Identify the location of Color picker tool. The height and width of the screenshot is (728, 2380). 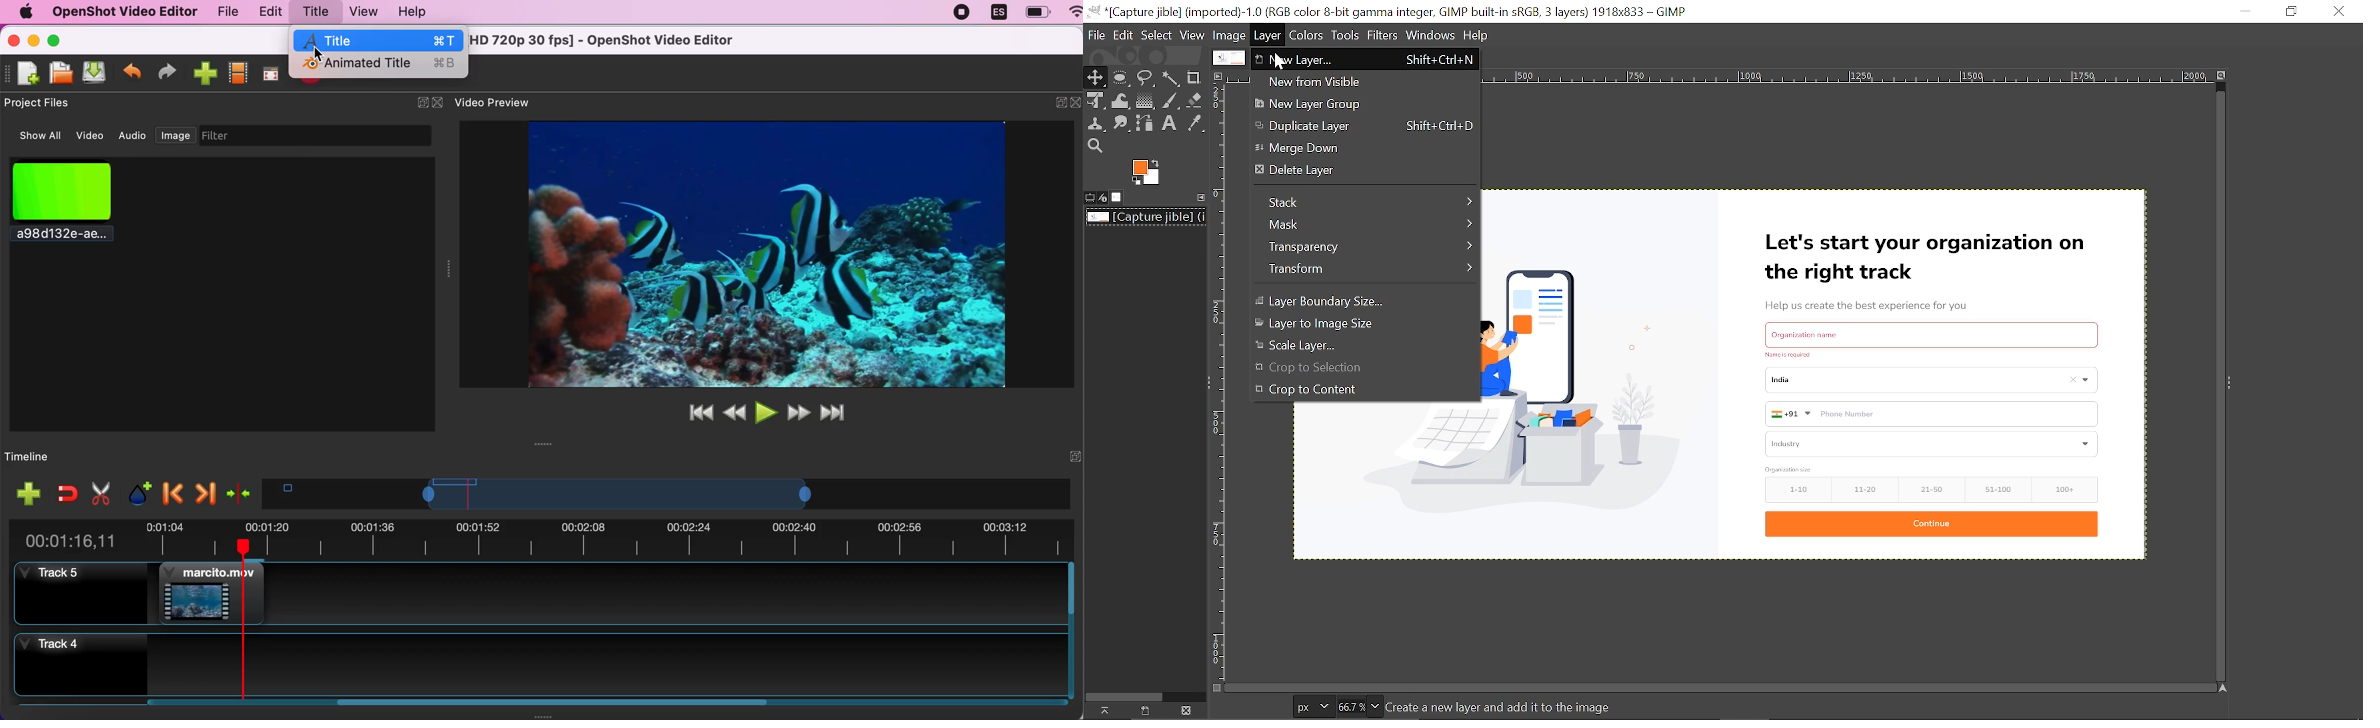
(1194, 124).